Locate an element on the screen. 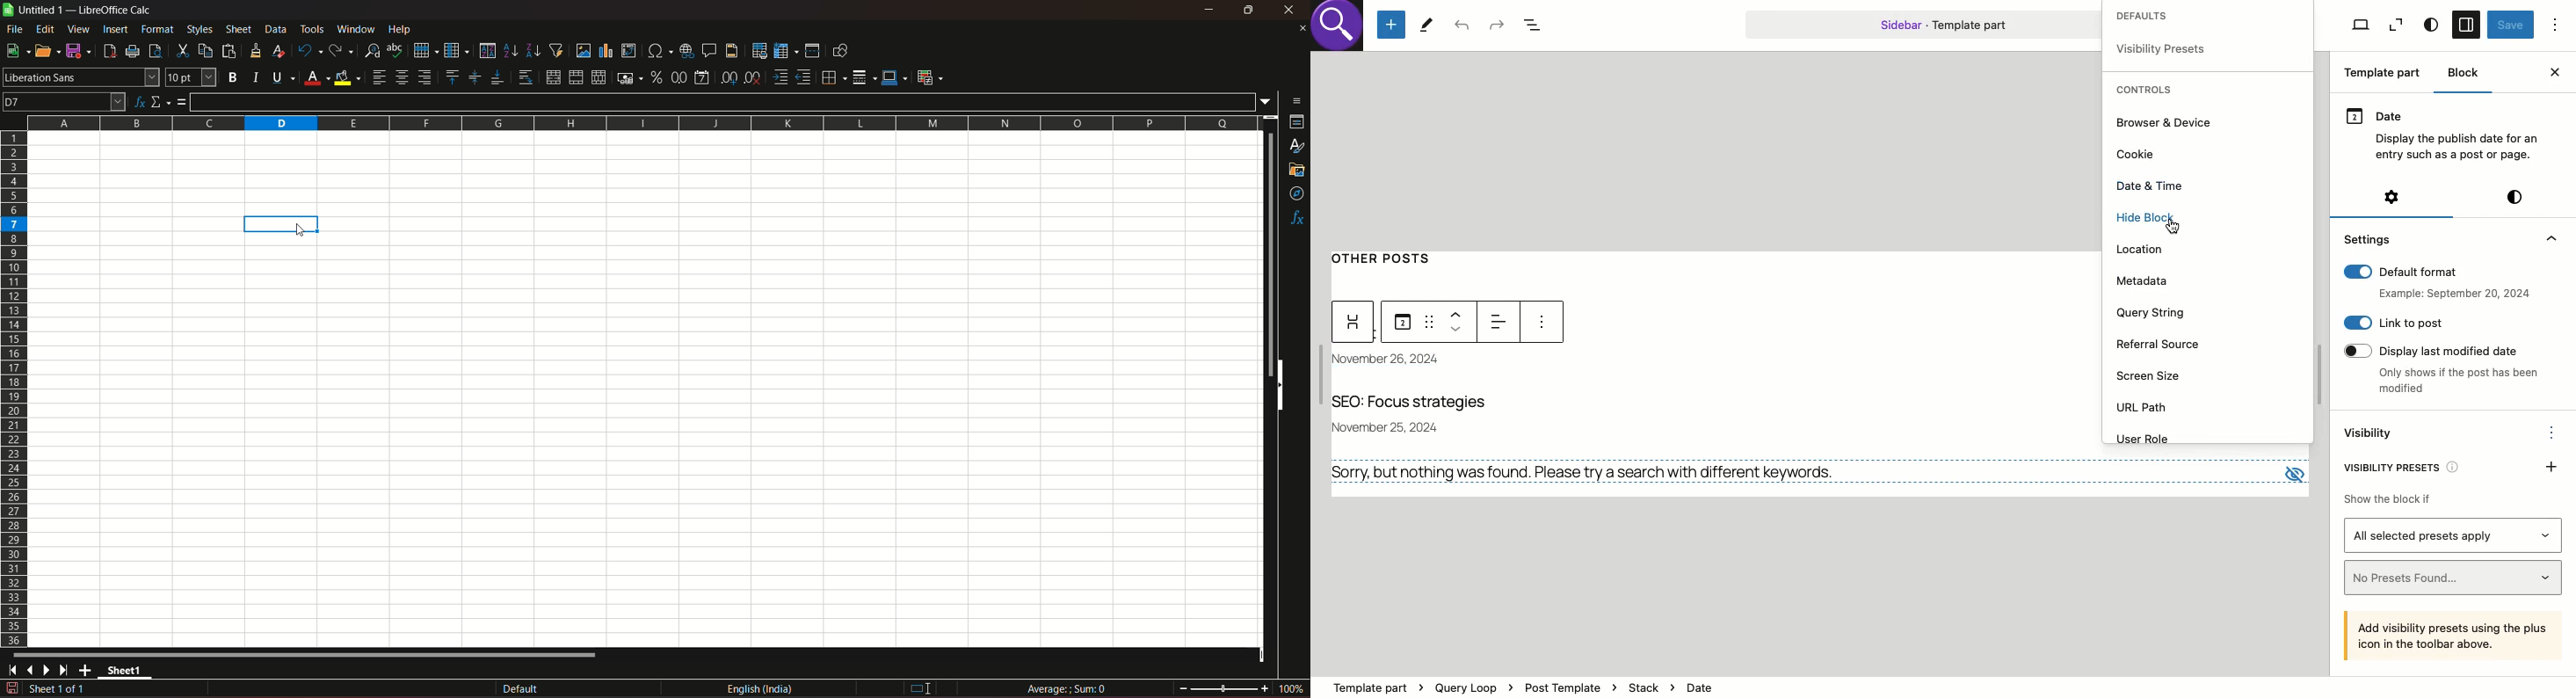 This screenshot has width=2576, height=700. format is located at coordinates (158, 29).